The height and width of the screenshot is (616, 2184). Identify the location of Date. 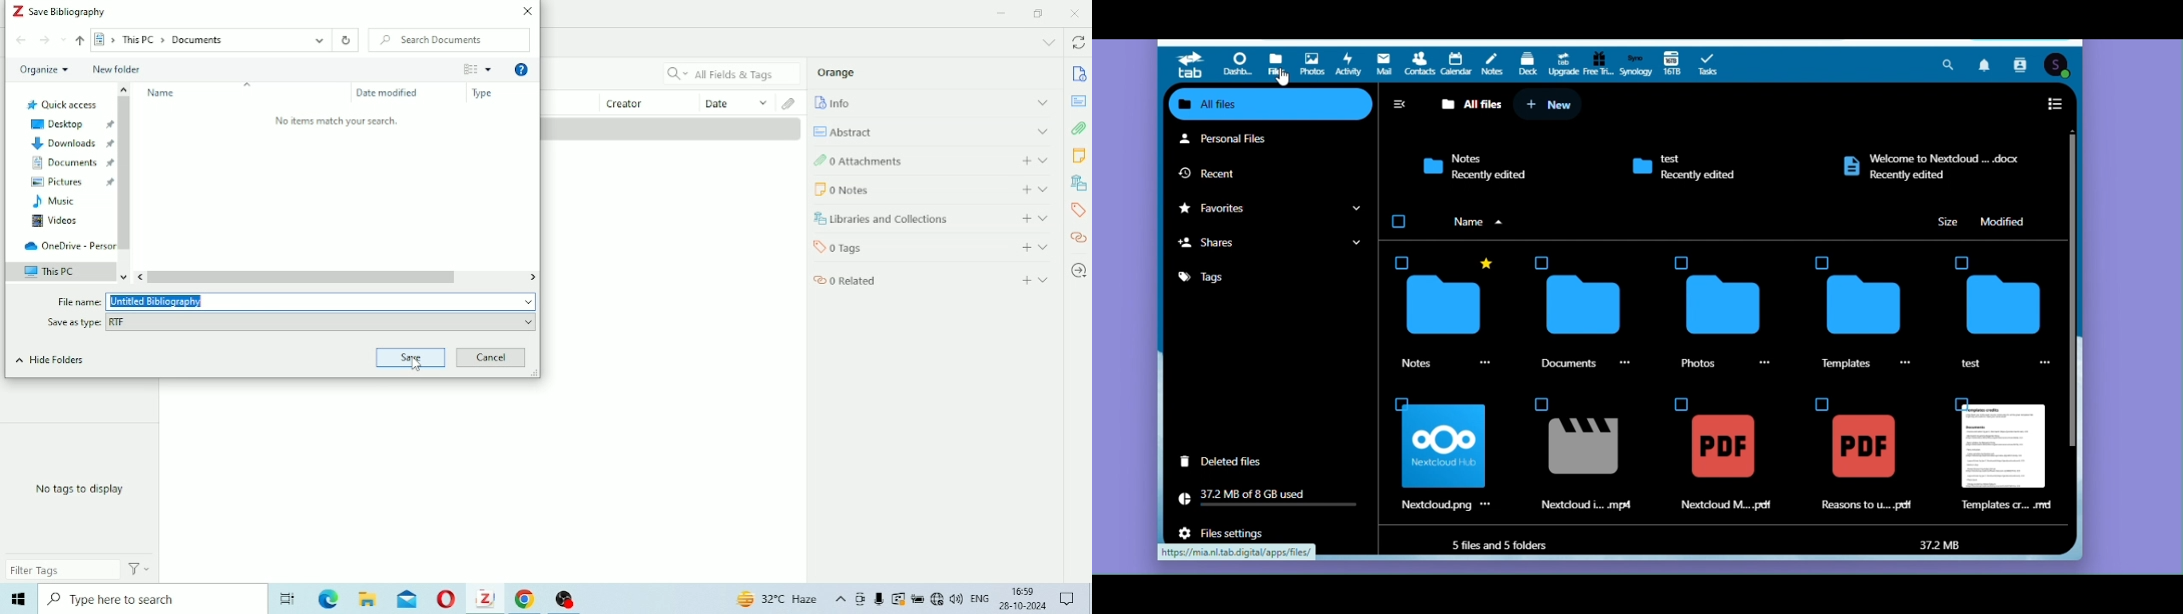
(737, 102).